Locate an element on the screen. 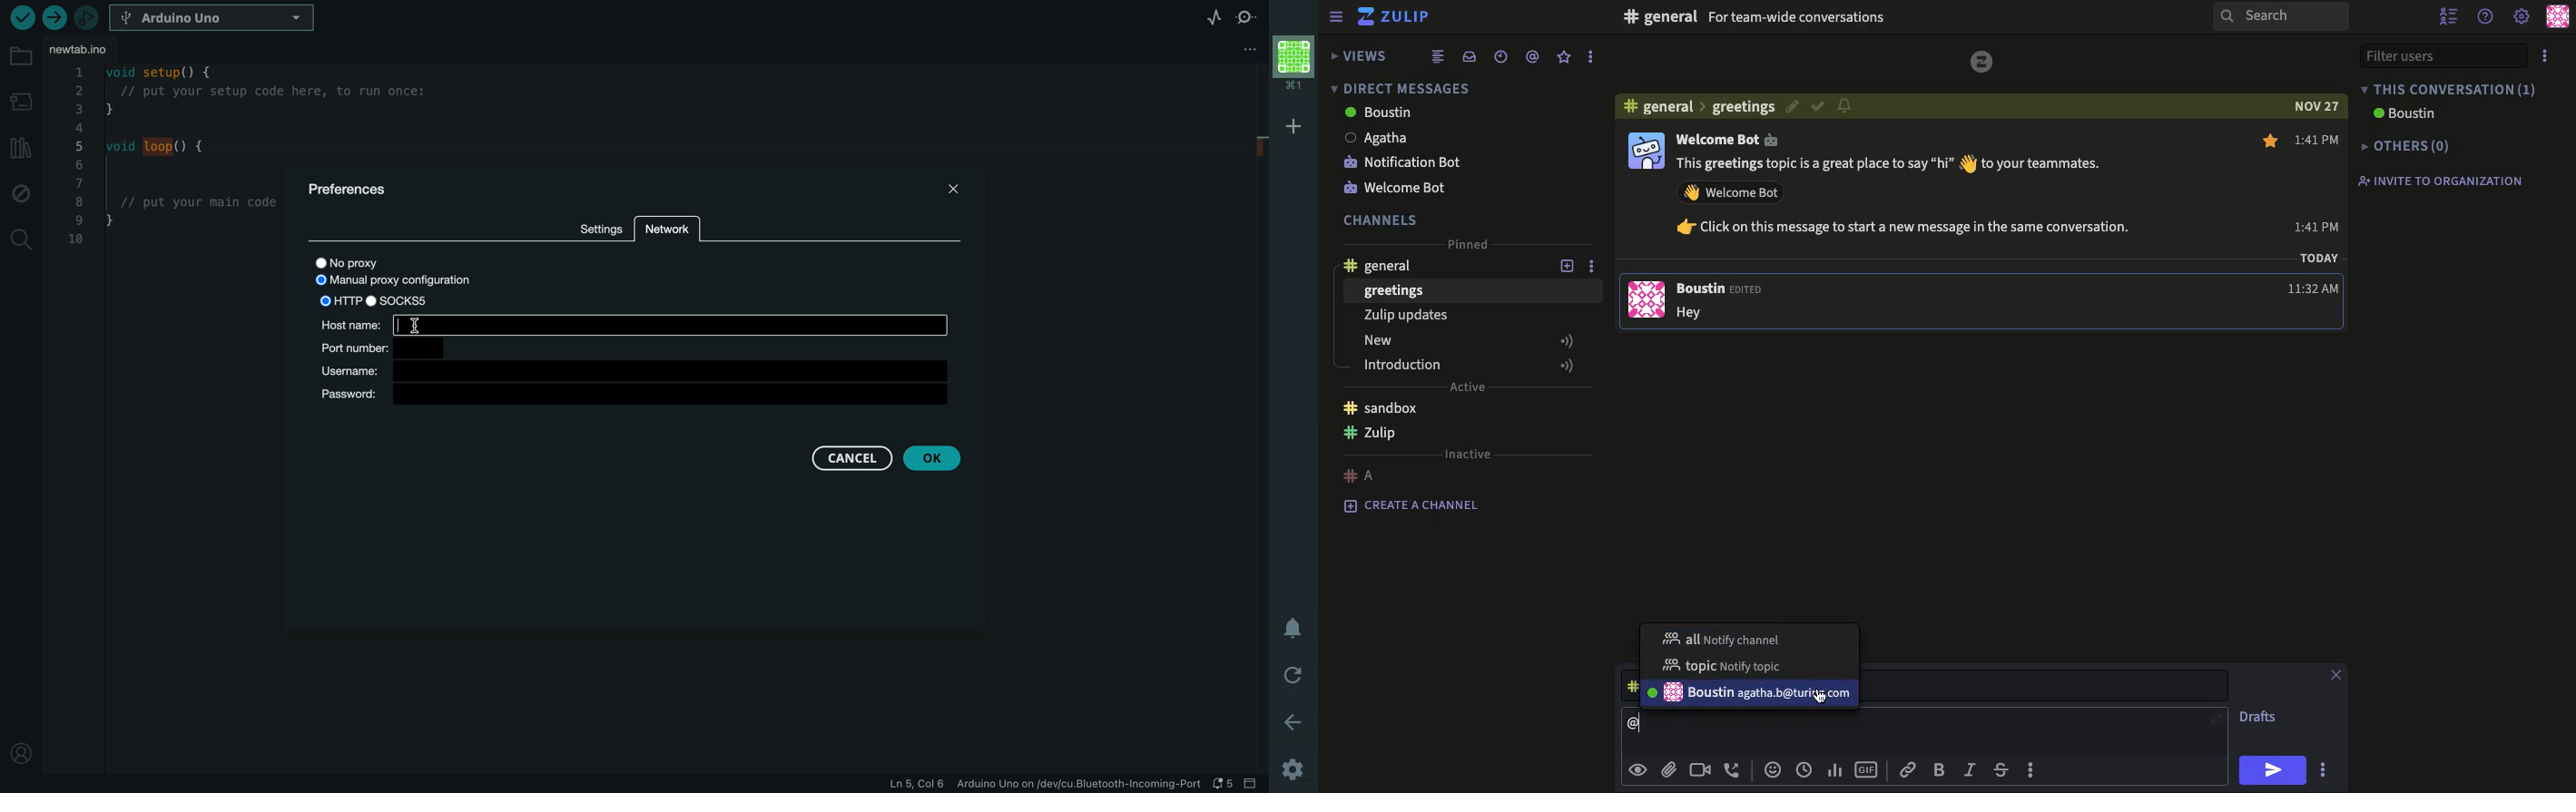  logo is located at coordinates (1982, 62).